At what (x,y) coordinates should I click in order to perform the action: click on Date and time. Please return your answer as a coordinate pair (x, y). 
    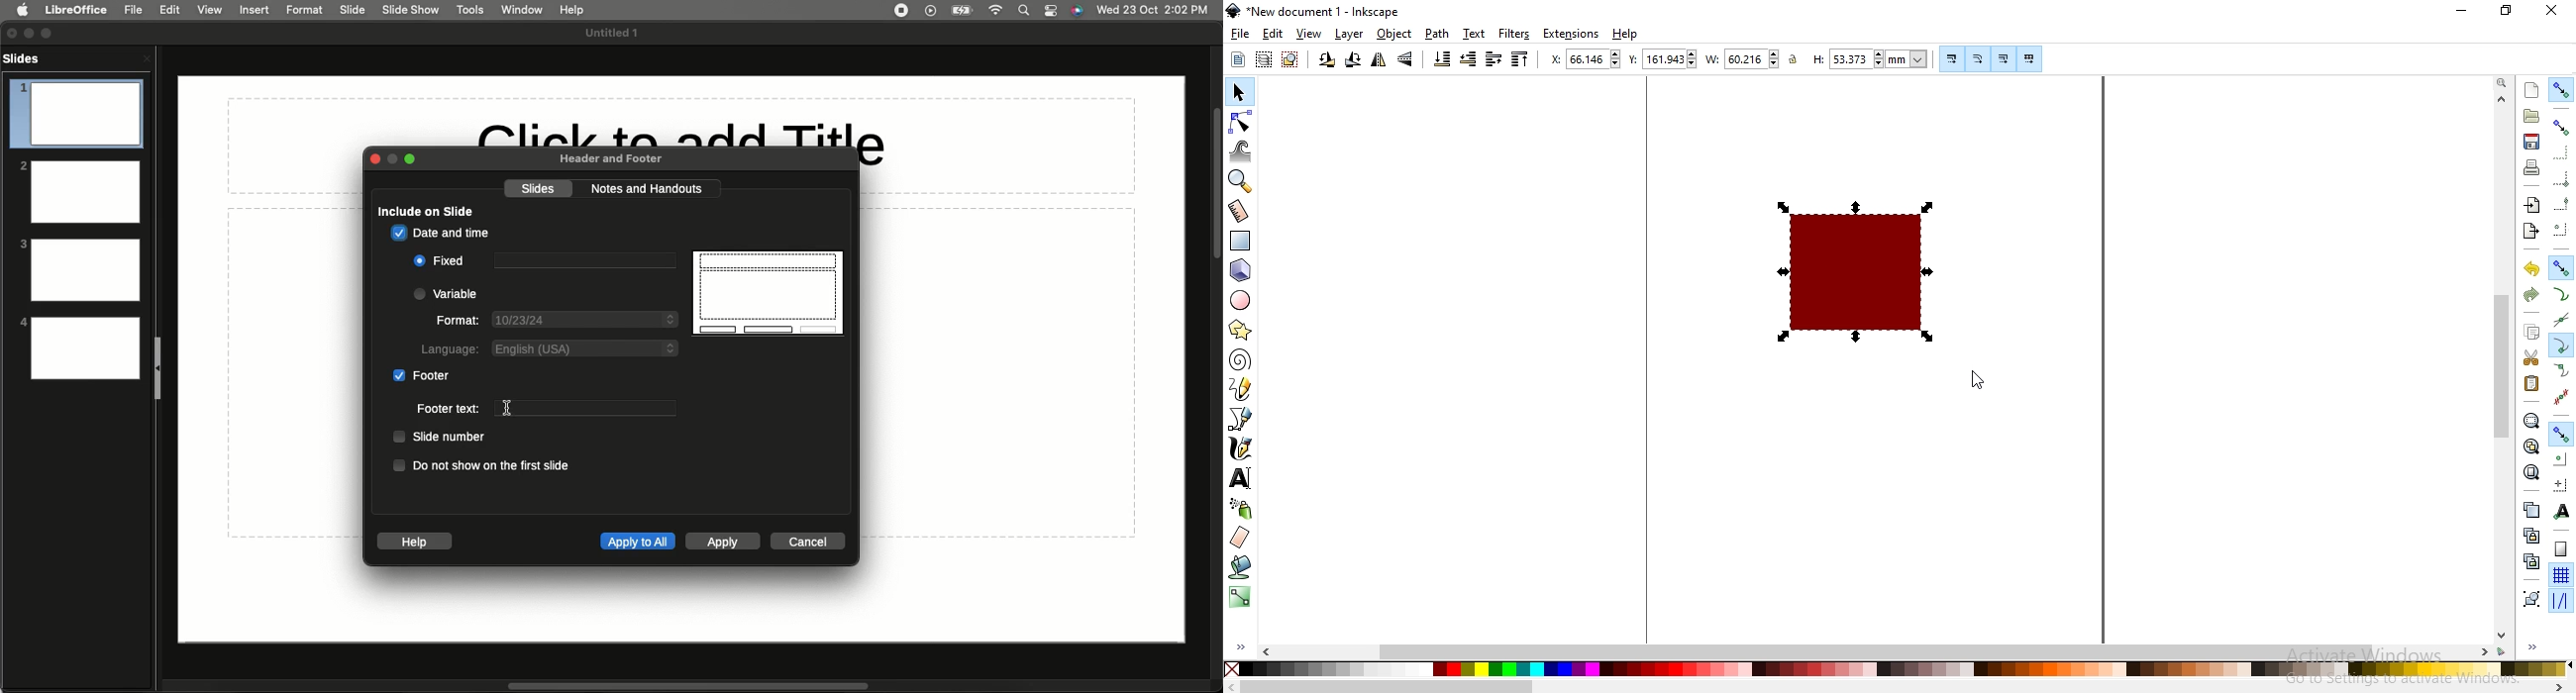
    Looking at the image, I should click on (440, 233).